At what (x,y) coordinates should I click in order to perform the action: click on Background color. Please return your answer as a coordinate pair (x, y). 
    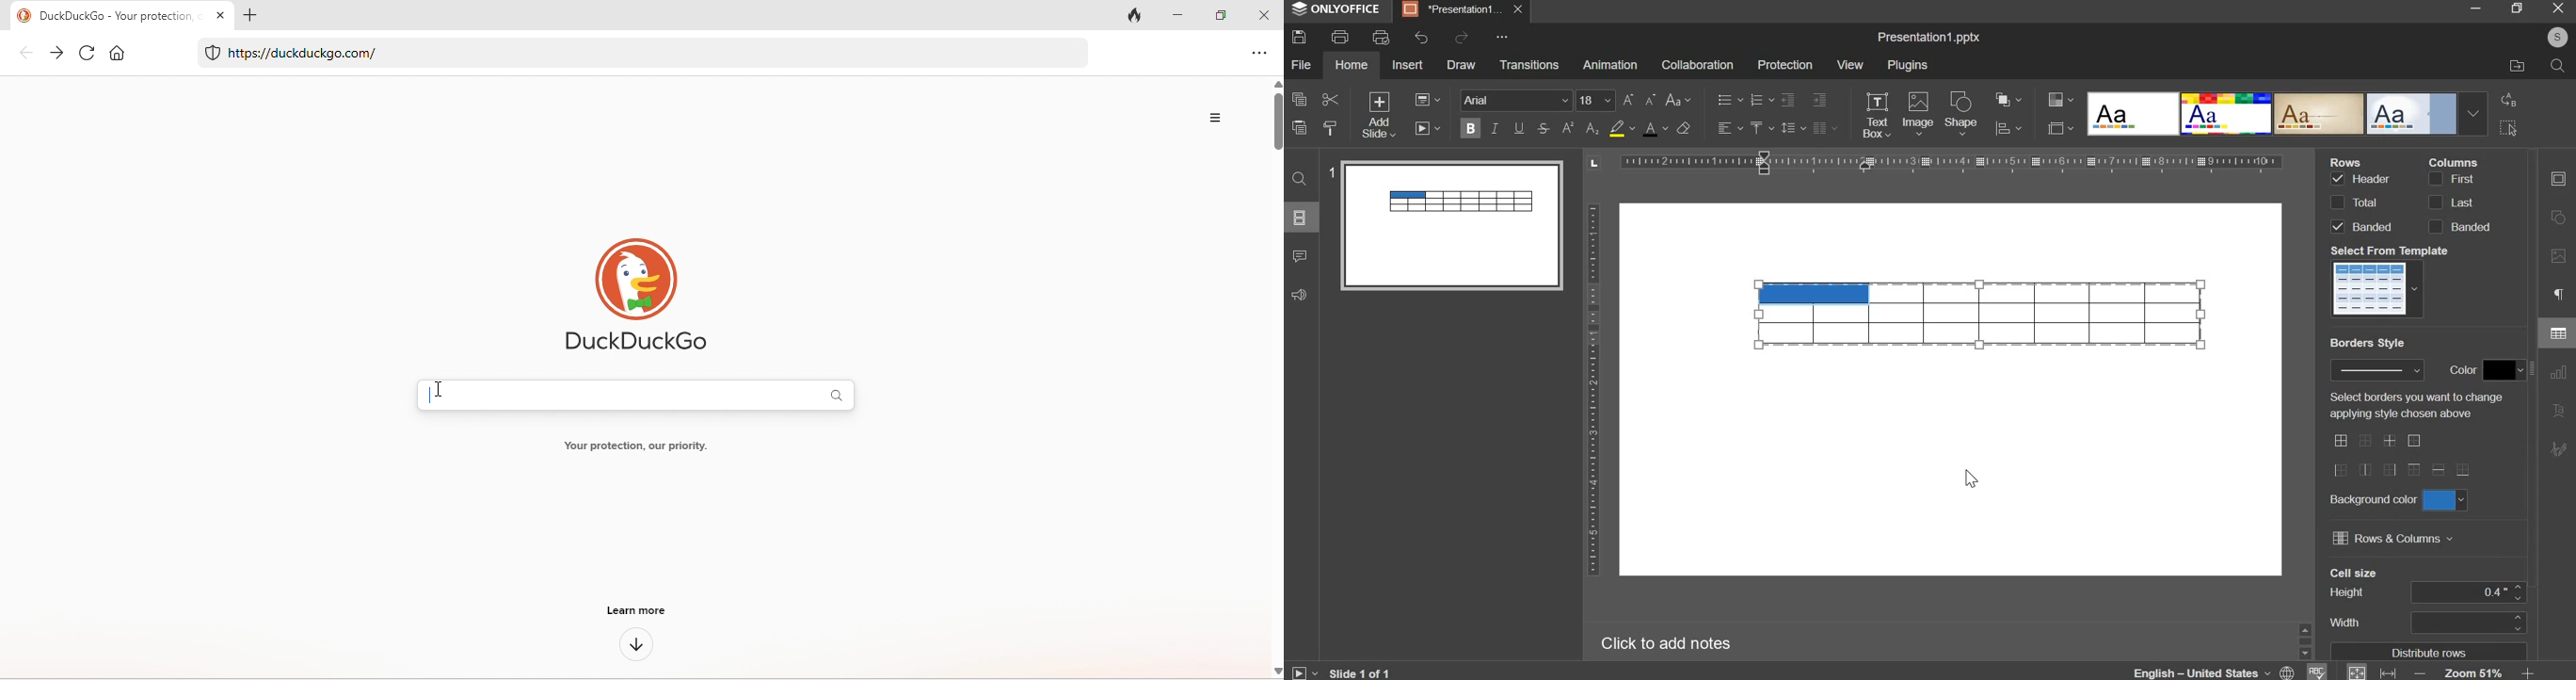
    Looking at the image, I should click on (2372, 499).